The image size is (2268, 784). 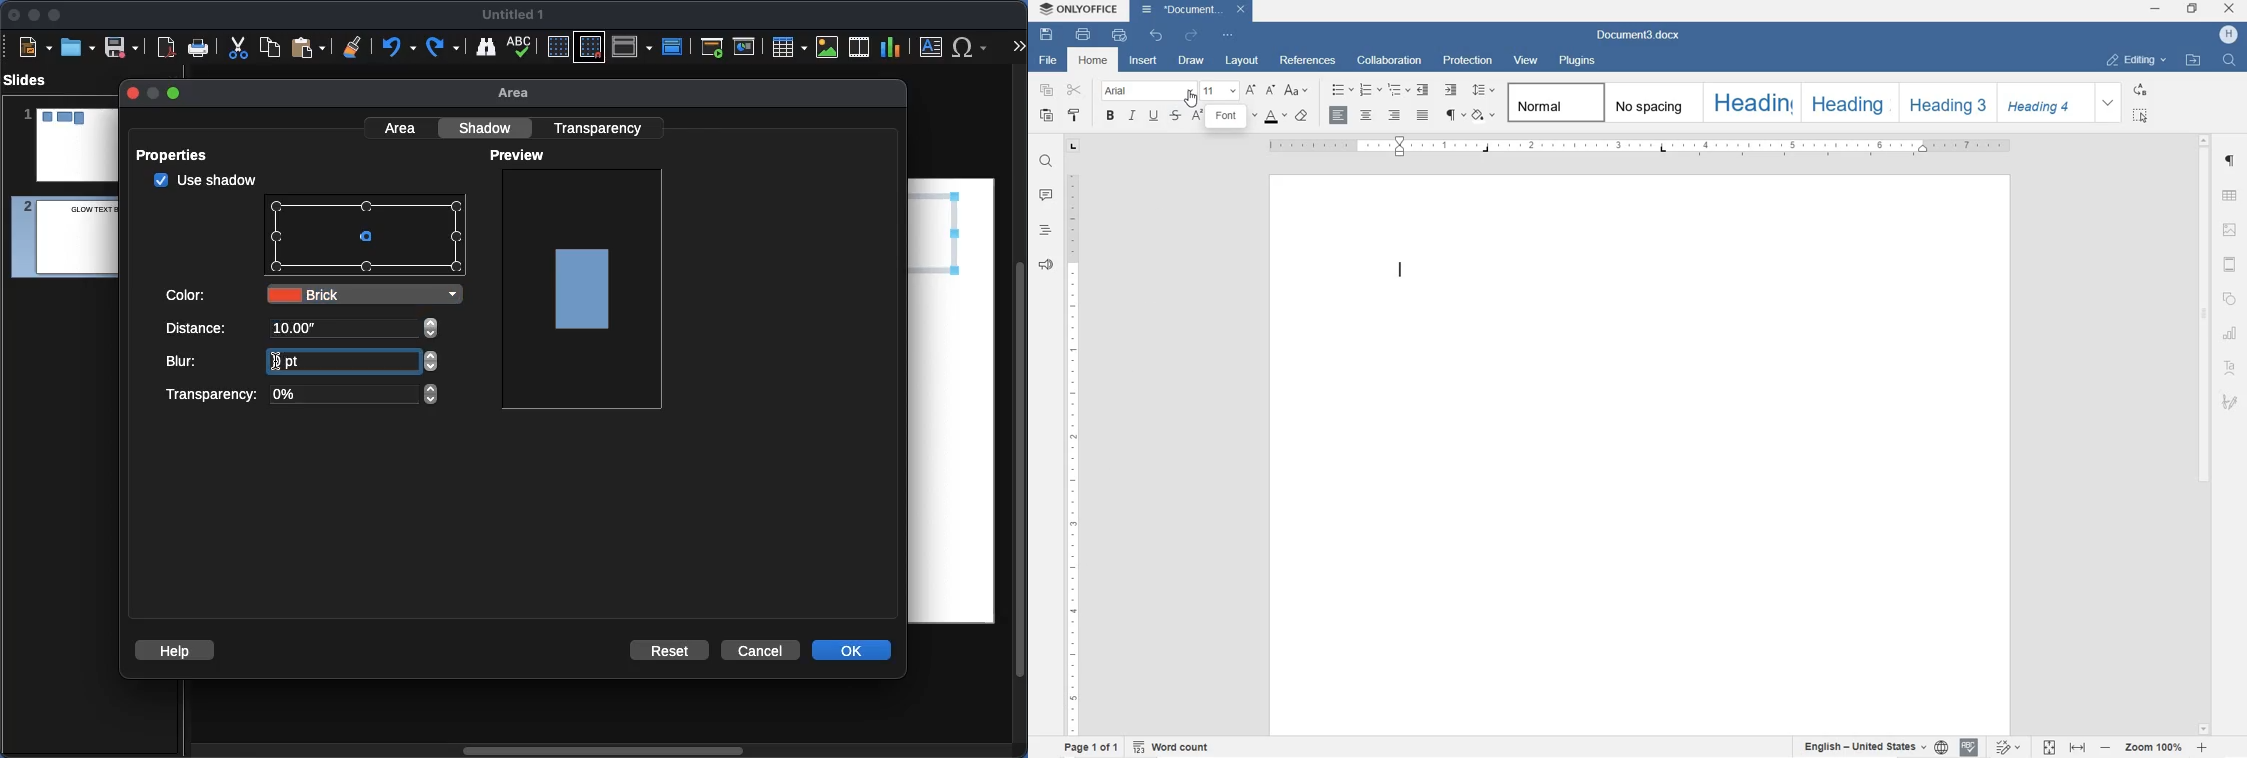 I want to click on checked Use shadow, so click(x=206, y=180).